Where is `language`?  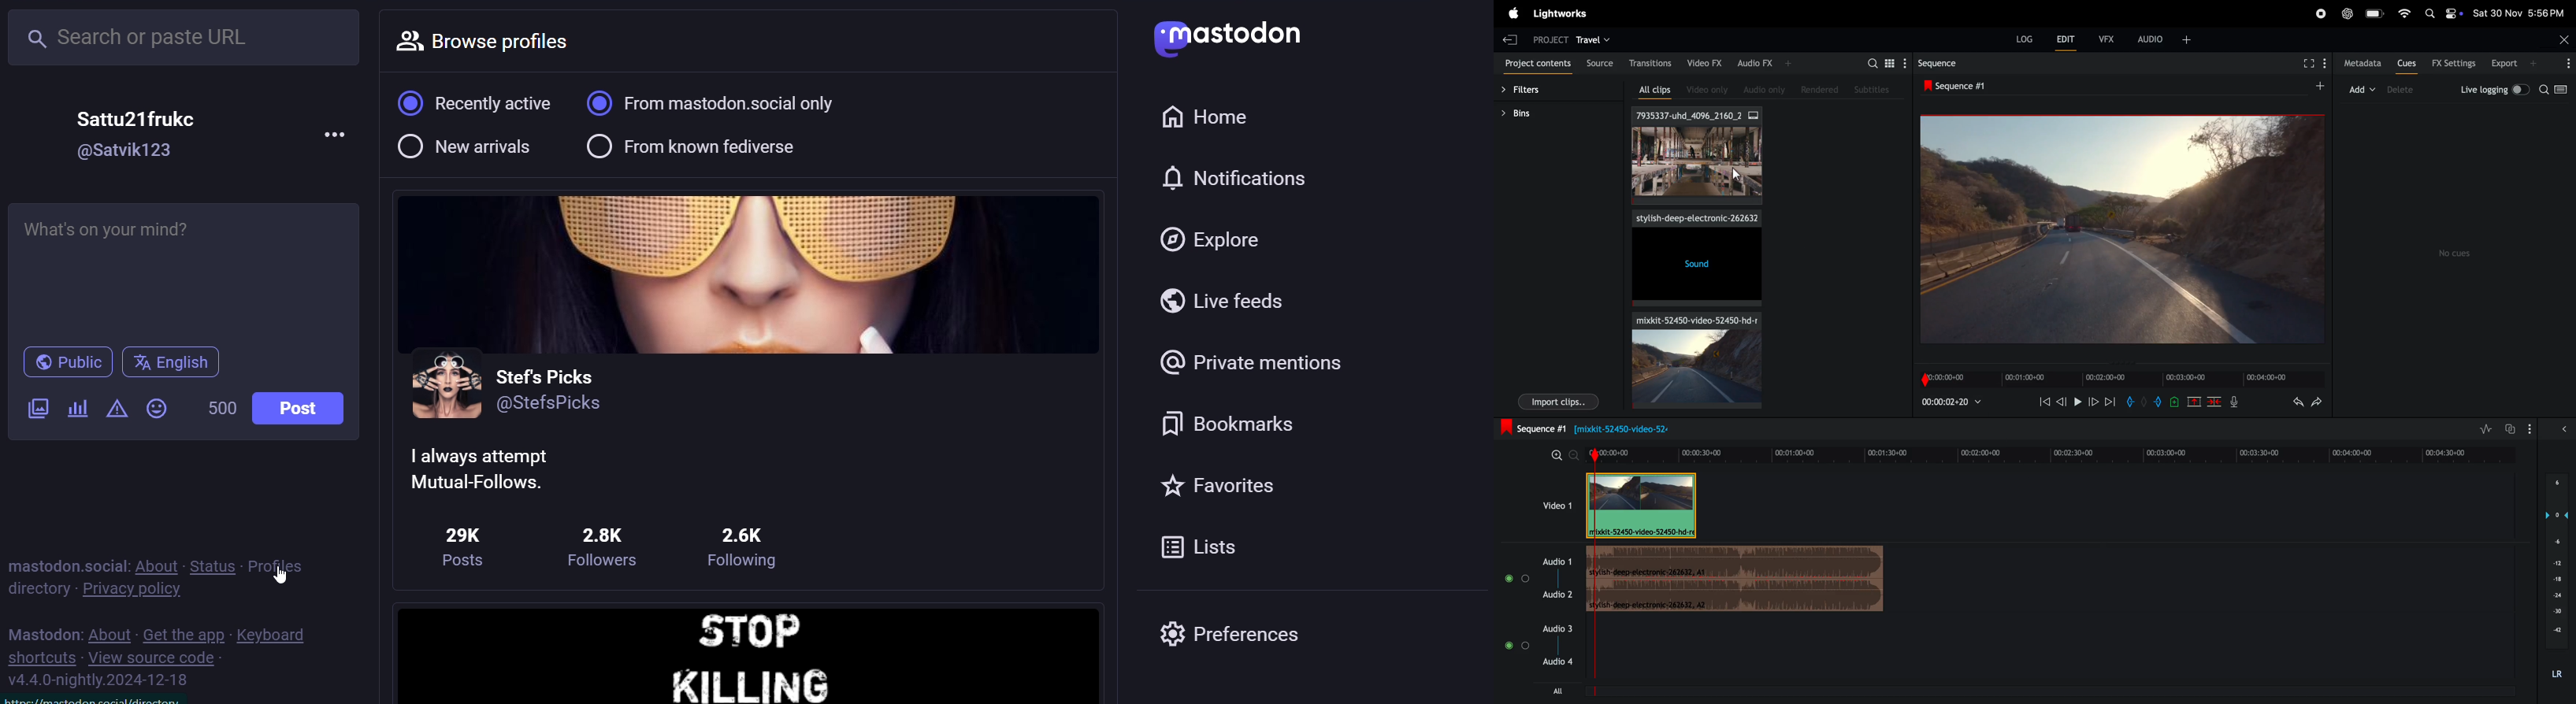
language is located at coordinates (170, 361).